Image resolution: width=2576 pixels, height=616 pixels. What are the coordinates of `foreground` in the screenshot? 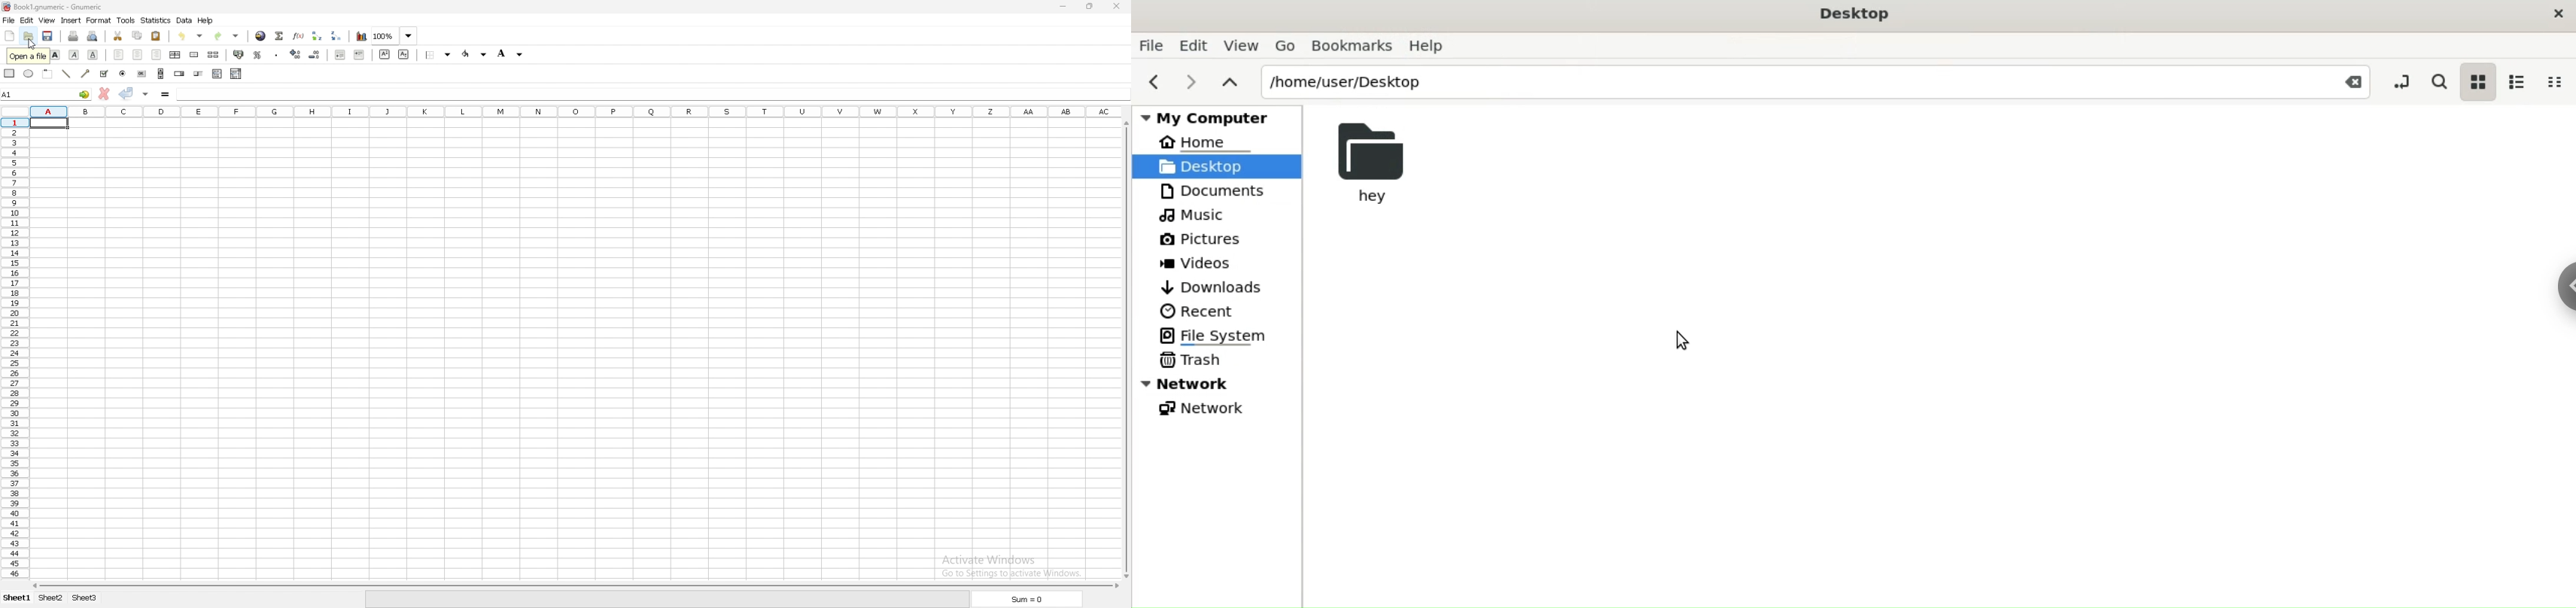 It's located at (475, 54).